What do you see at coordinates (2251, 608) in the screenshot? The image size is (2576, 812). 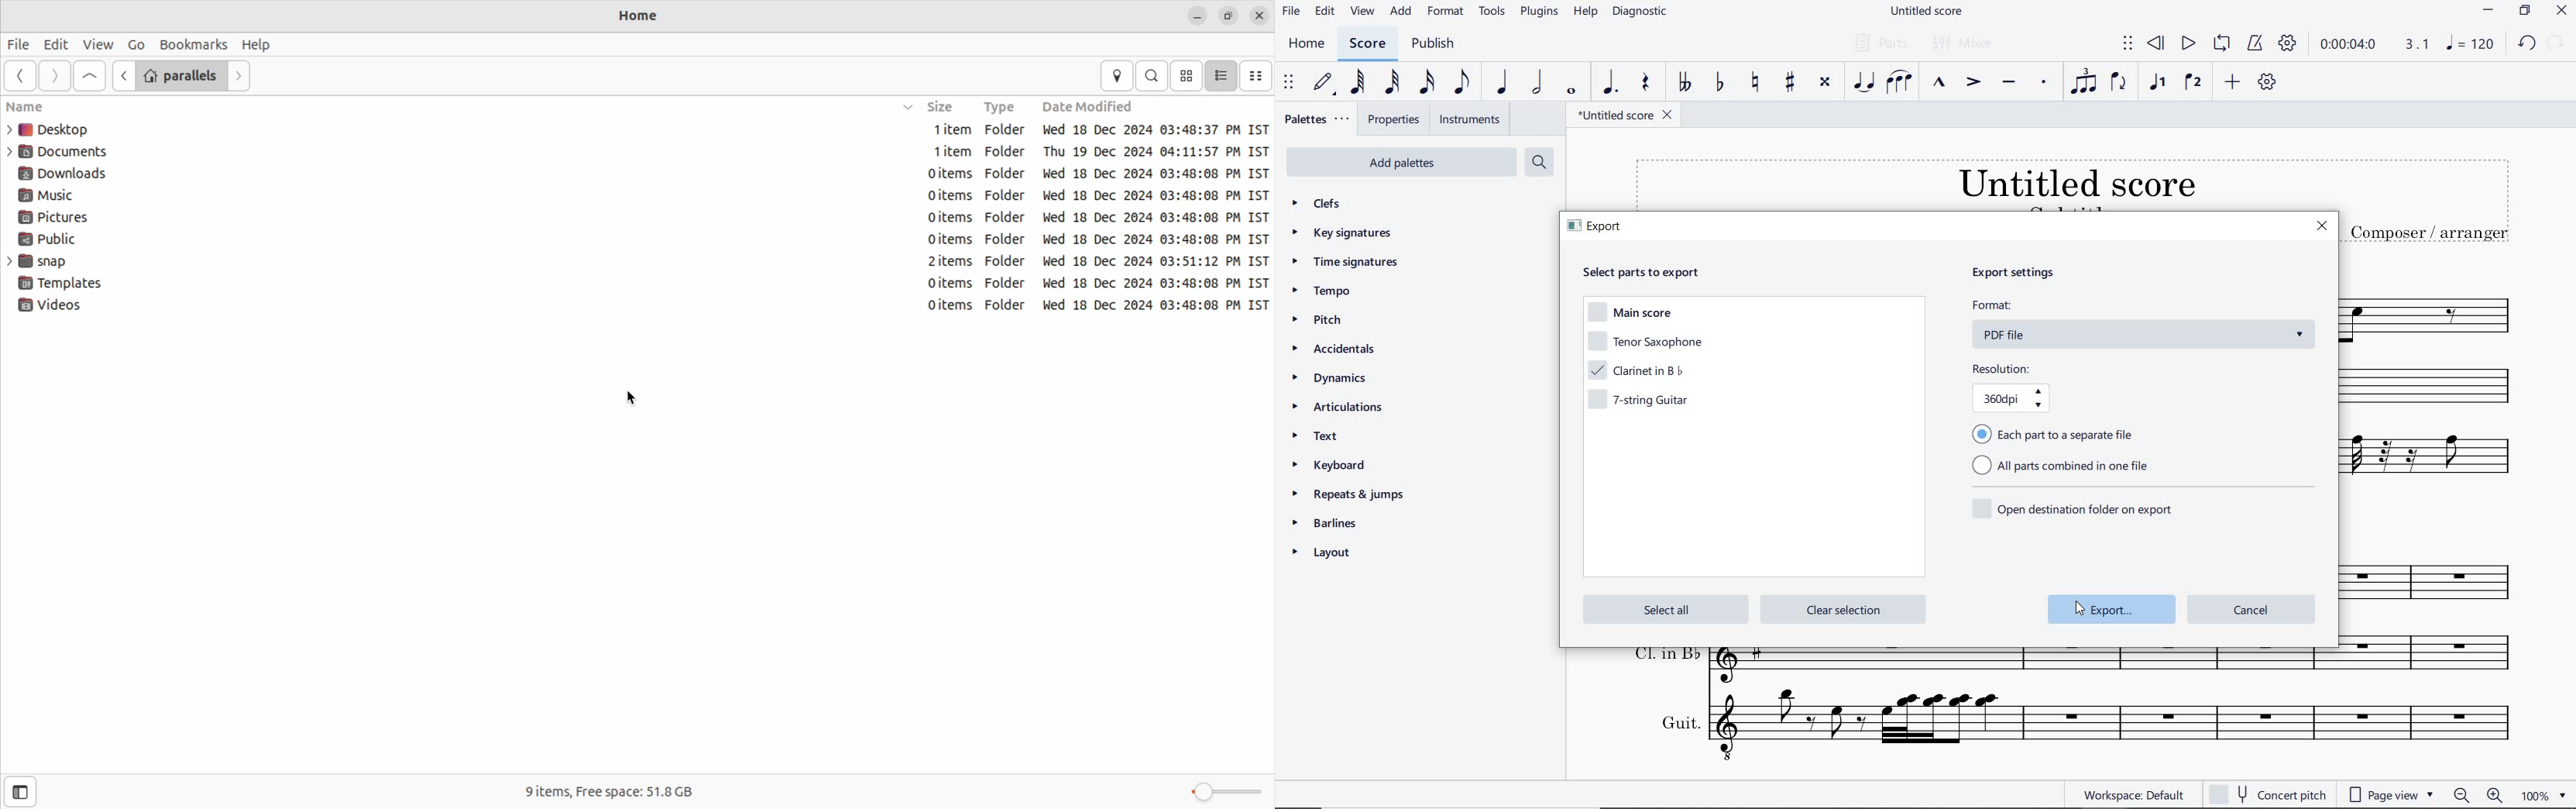 I see `cancel` at bounding box center [2251, 608].